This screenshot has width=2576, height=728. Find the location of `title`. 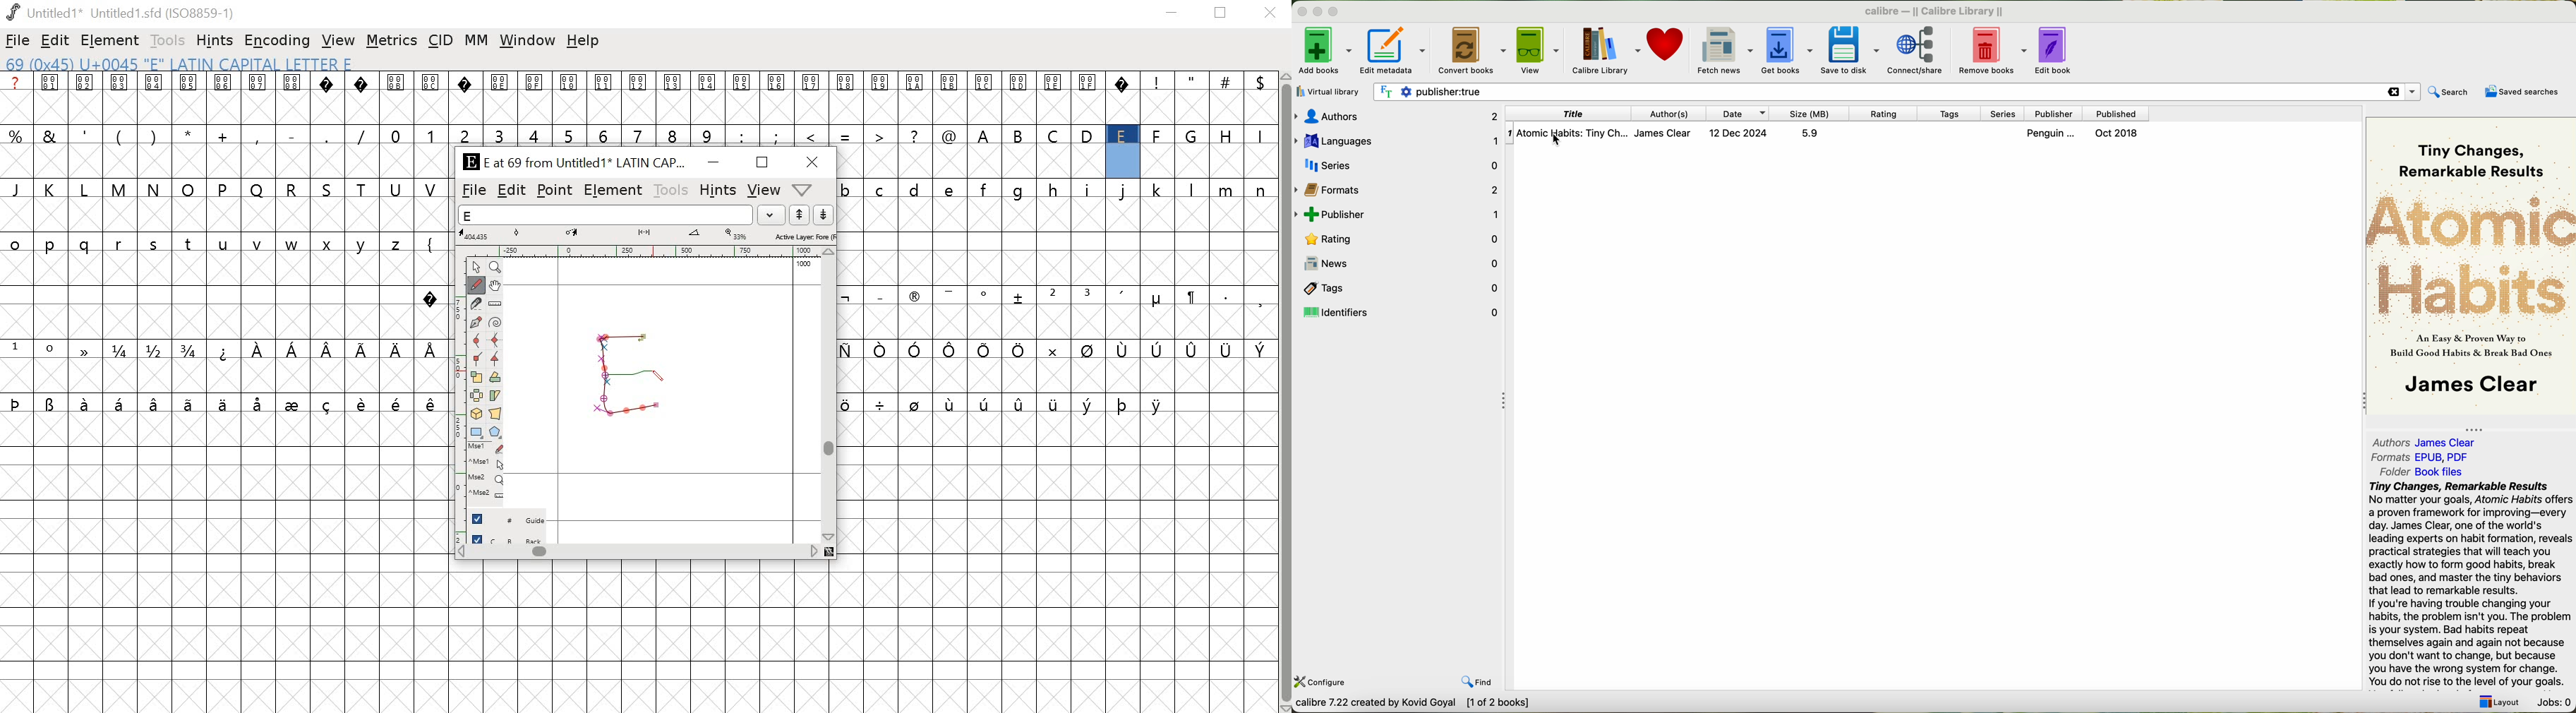

title is located at coordinates (1567, 114).